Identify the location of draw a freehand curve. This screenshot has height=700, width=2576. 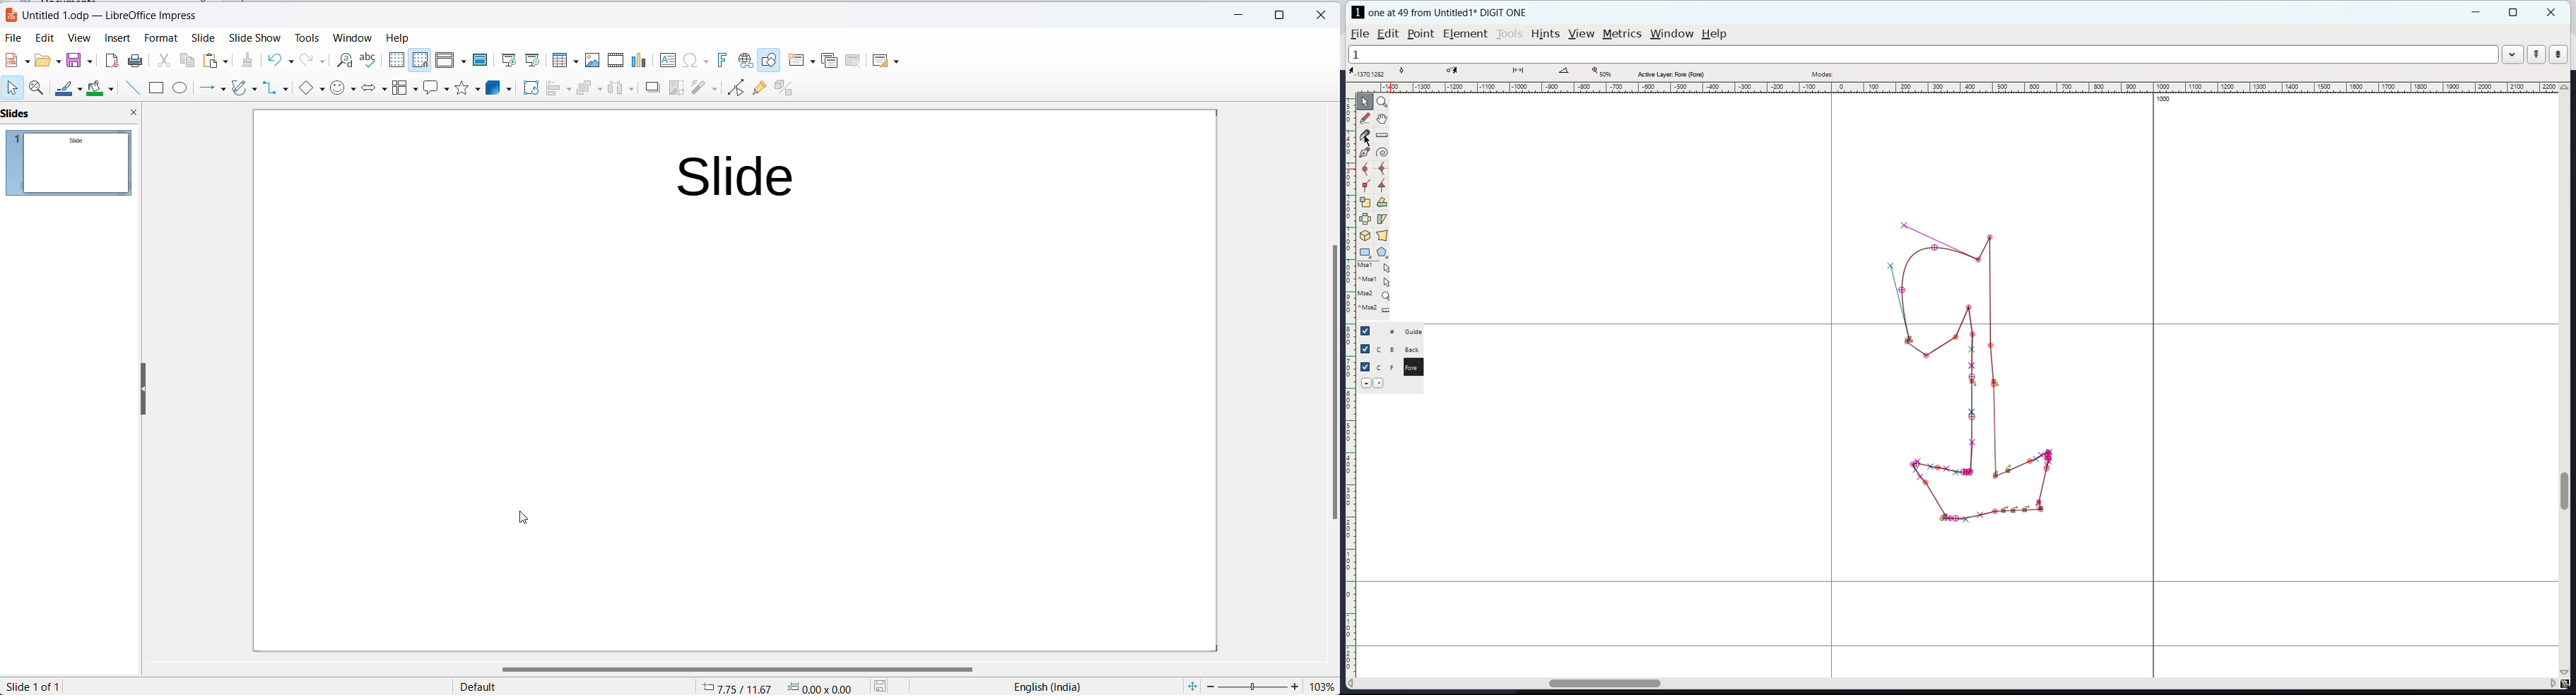
(1365, 119).